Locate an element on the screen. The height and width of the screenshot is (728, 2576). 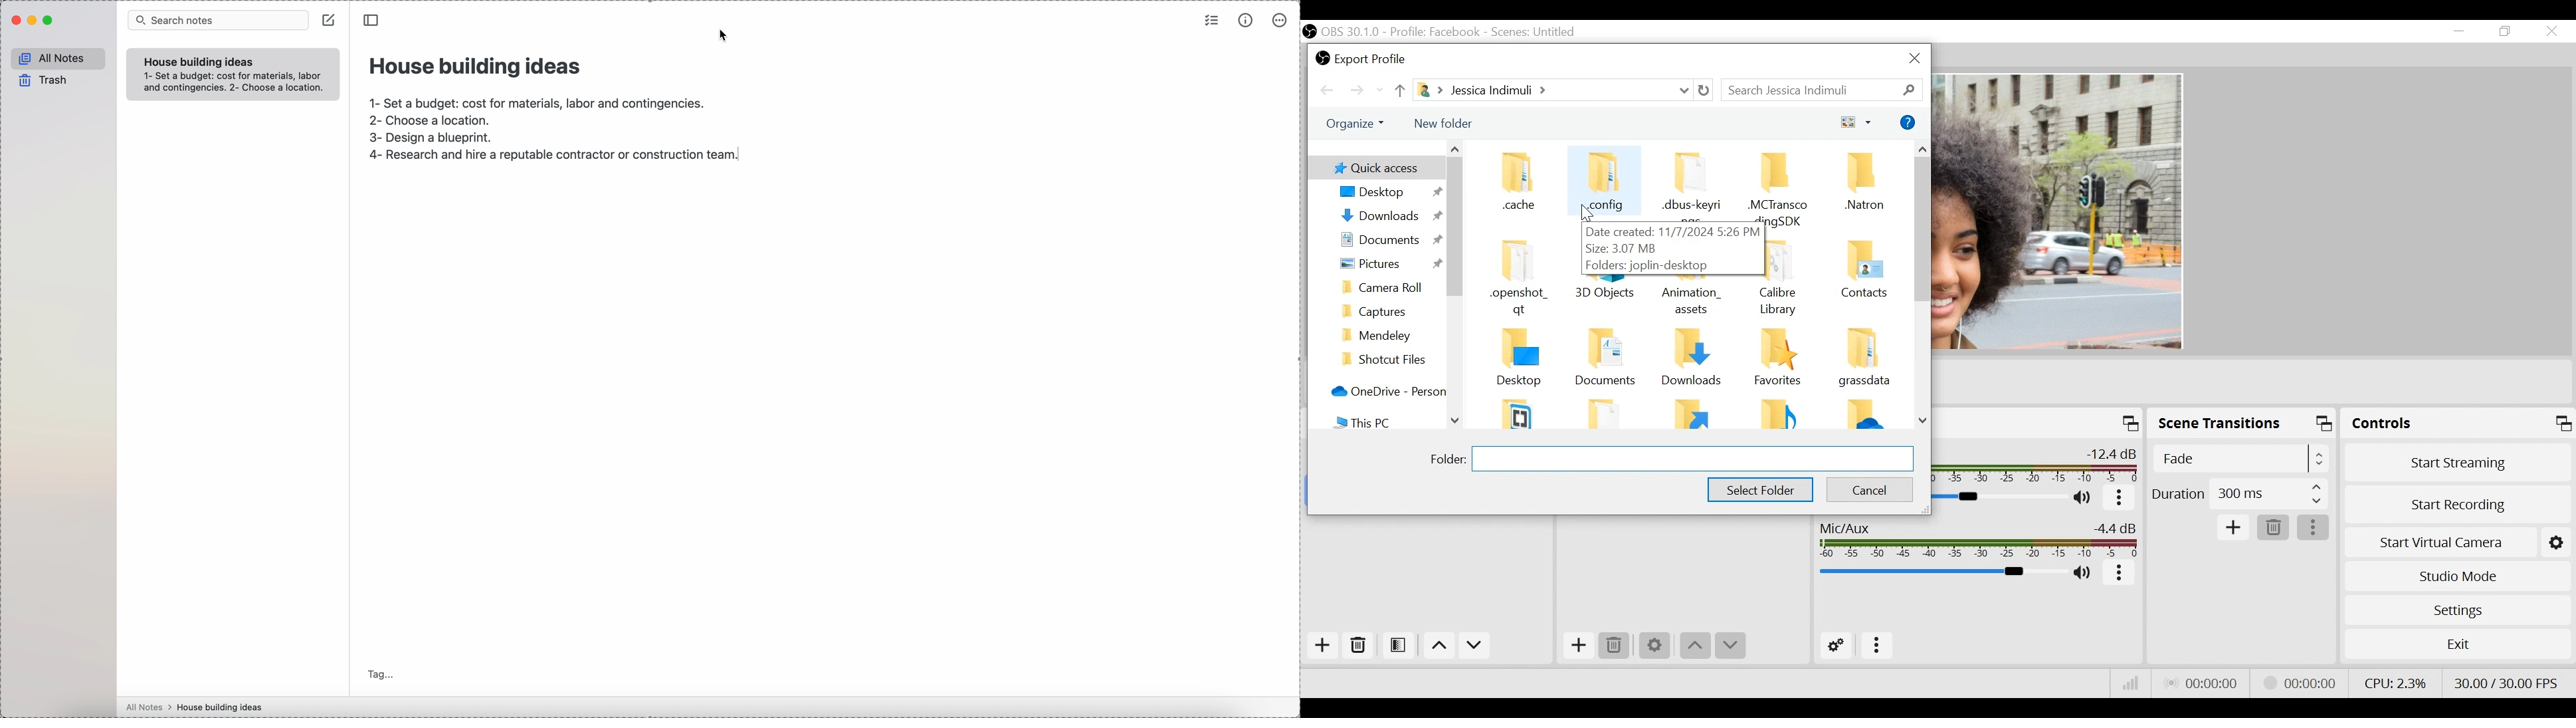
close Simplenote is located at coordinates (15, 21).